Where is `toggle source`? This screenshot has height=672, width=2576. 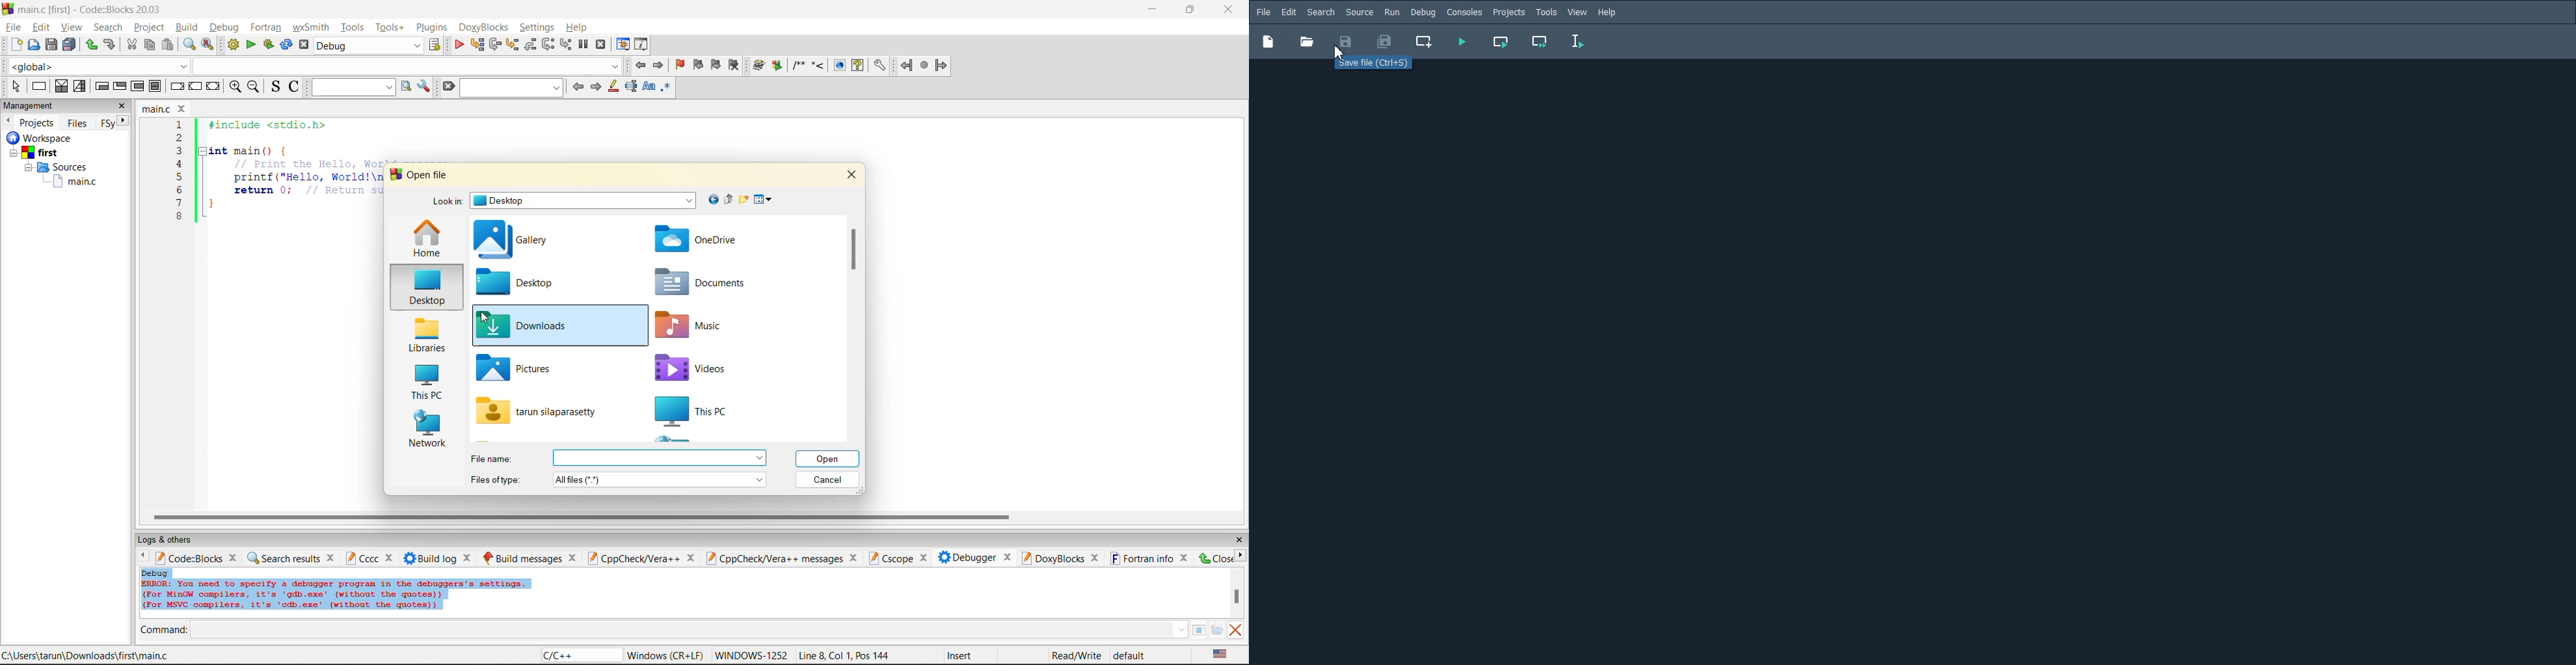 toggle source is located at coordinates (277, 86).